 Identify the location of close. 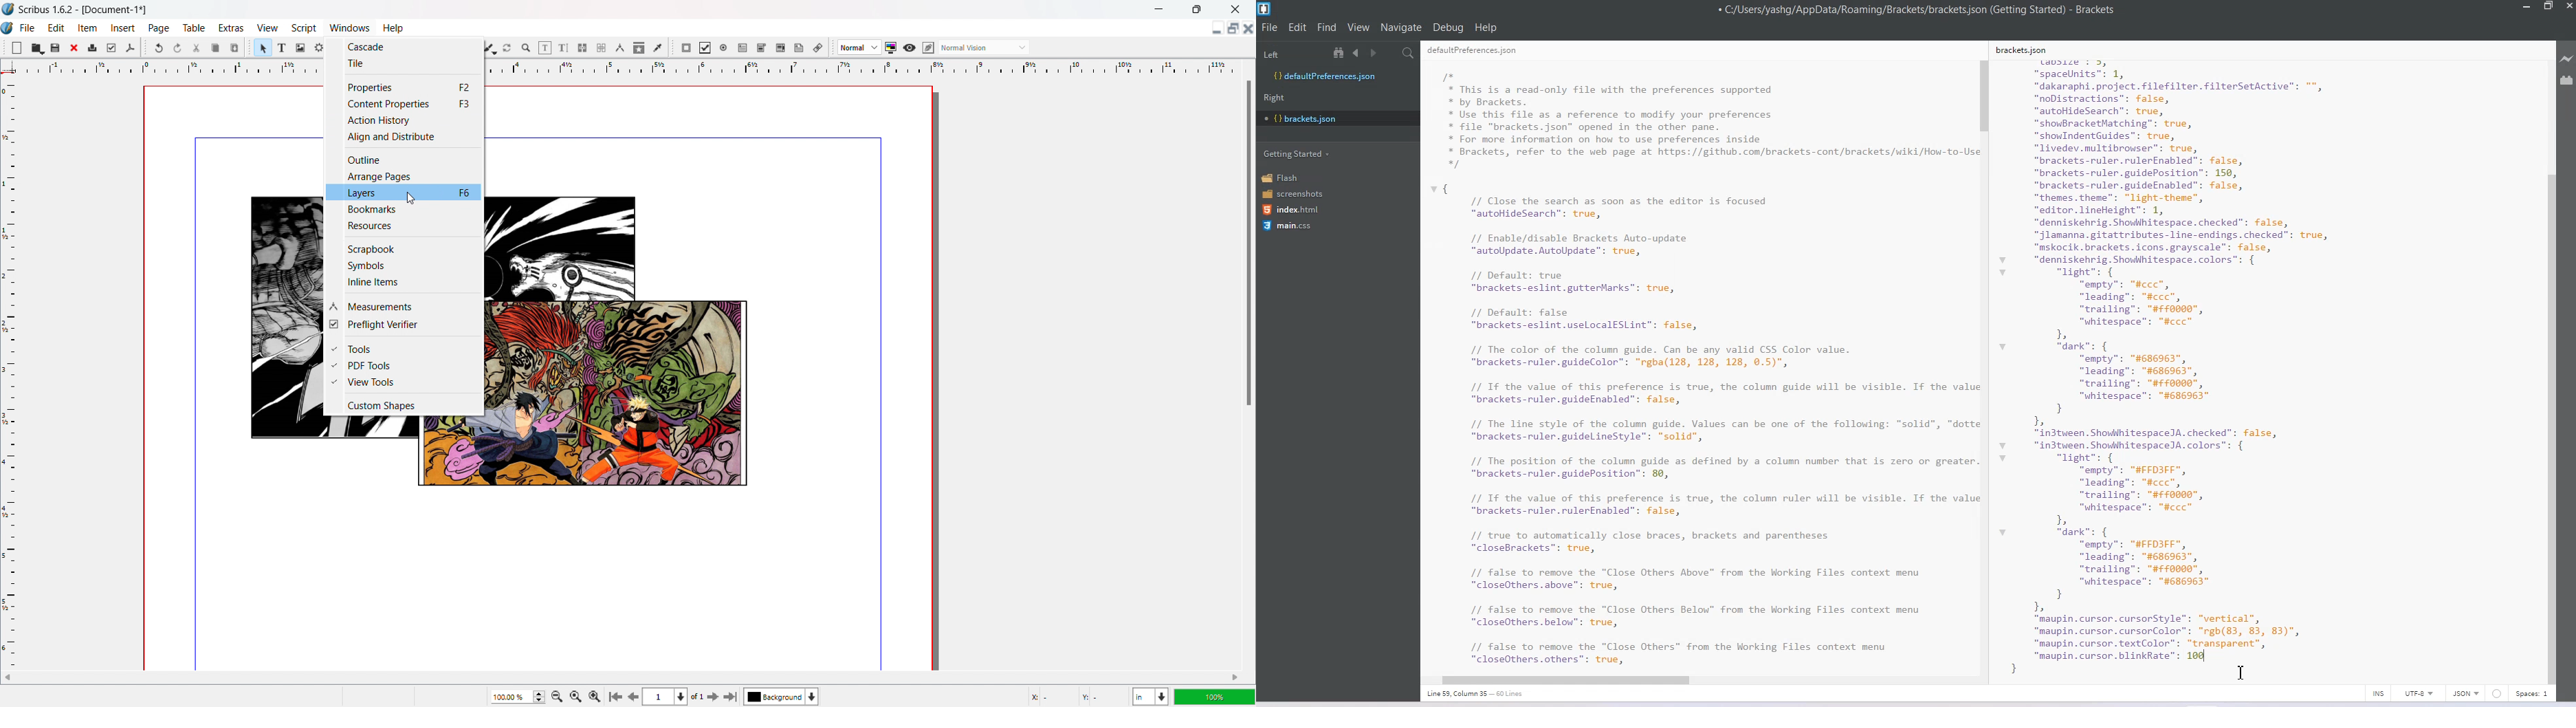
(75, 48).